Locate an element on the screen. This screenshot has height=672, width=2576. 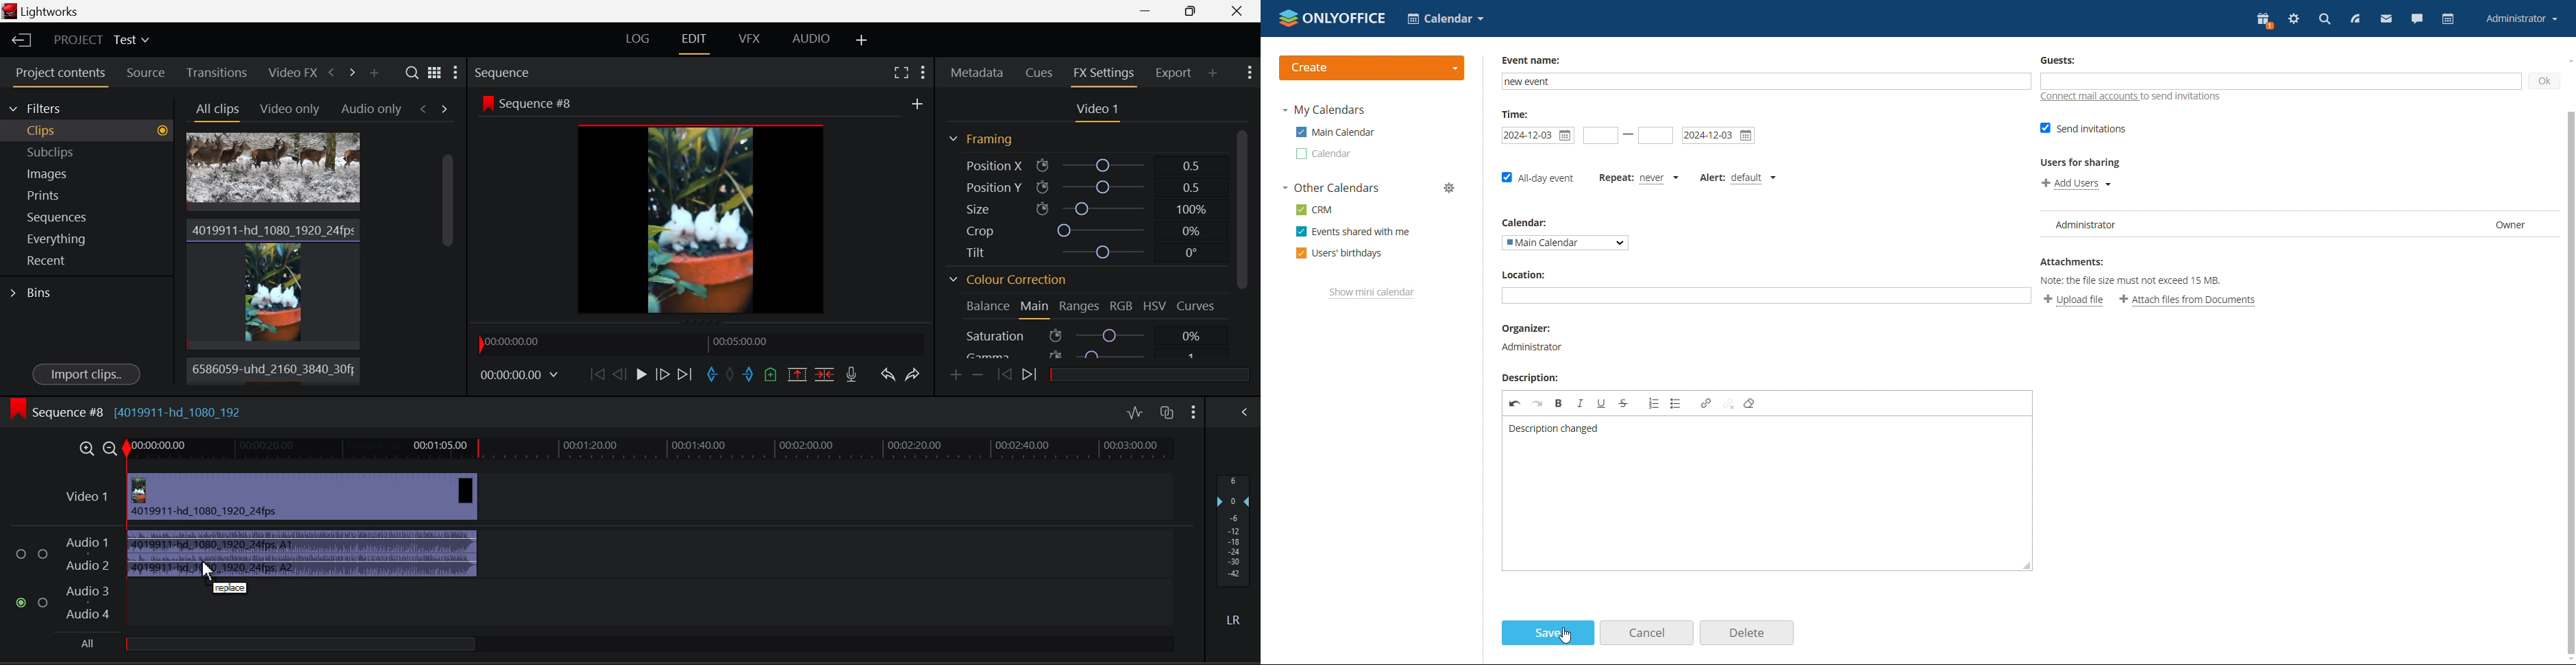
Everything is located at coordinates (88, 239).